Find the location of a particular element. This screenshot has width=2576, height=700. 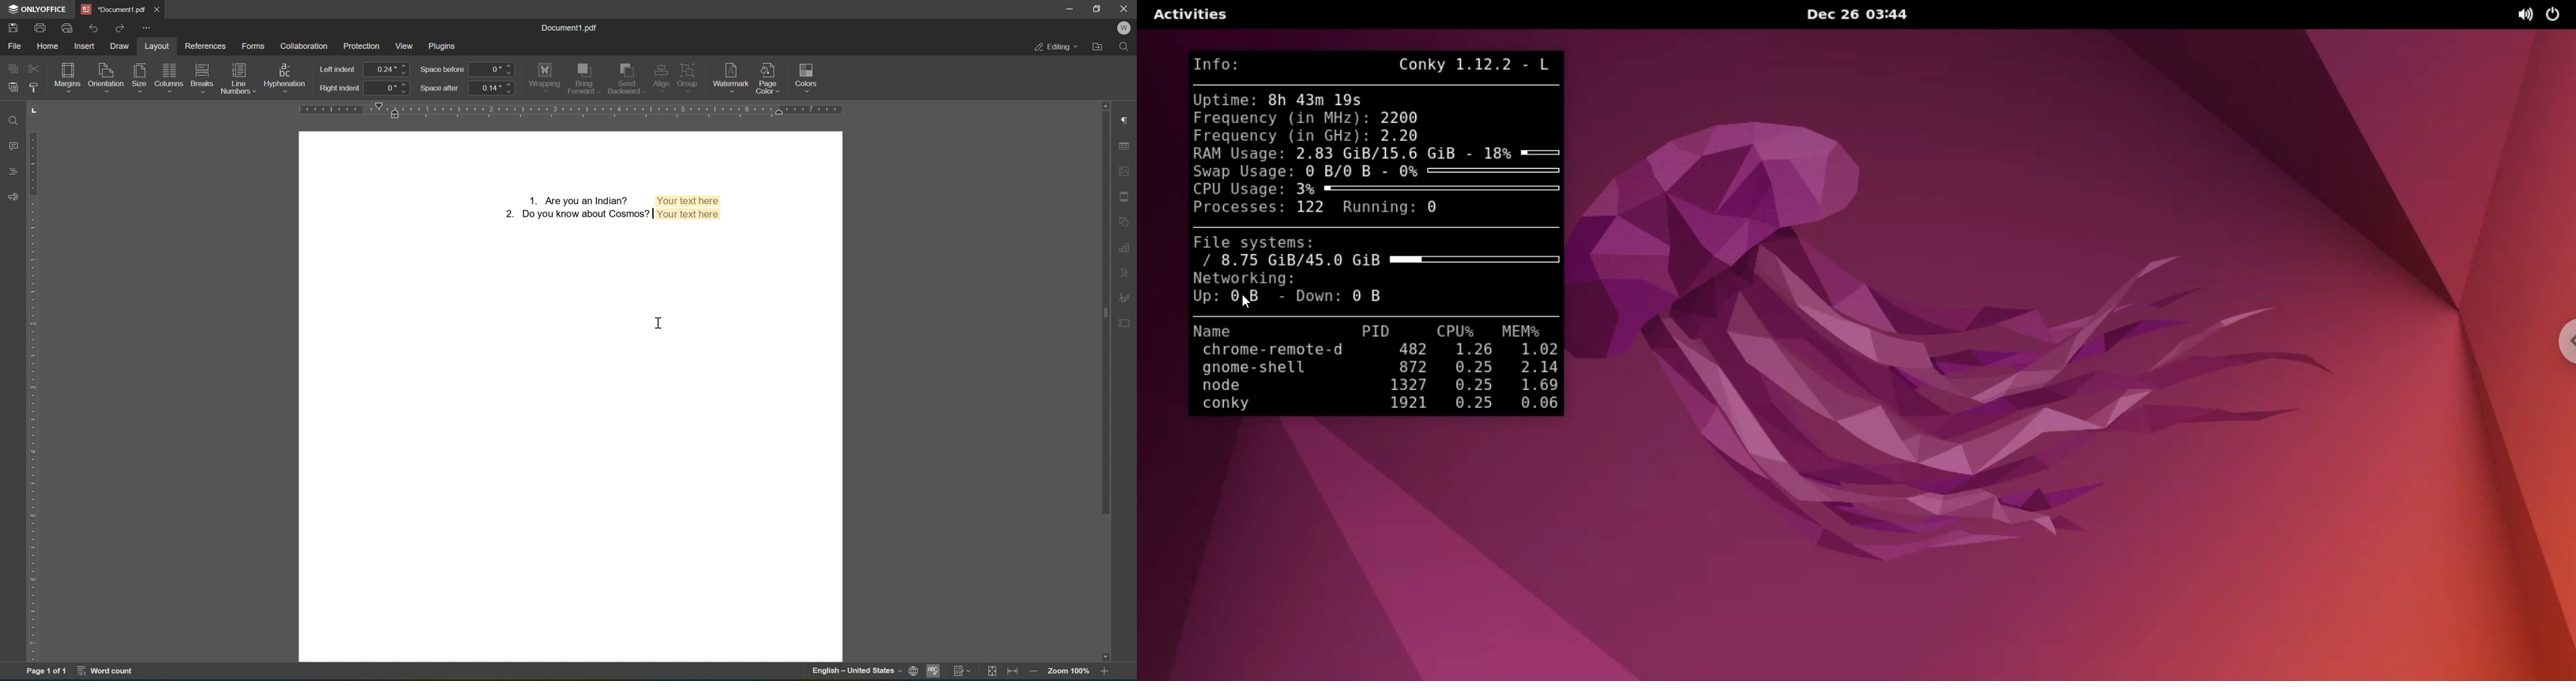

watermark is located at coordinates (732, 75).